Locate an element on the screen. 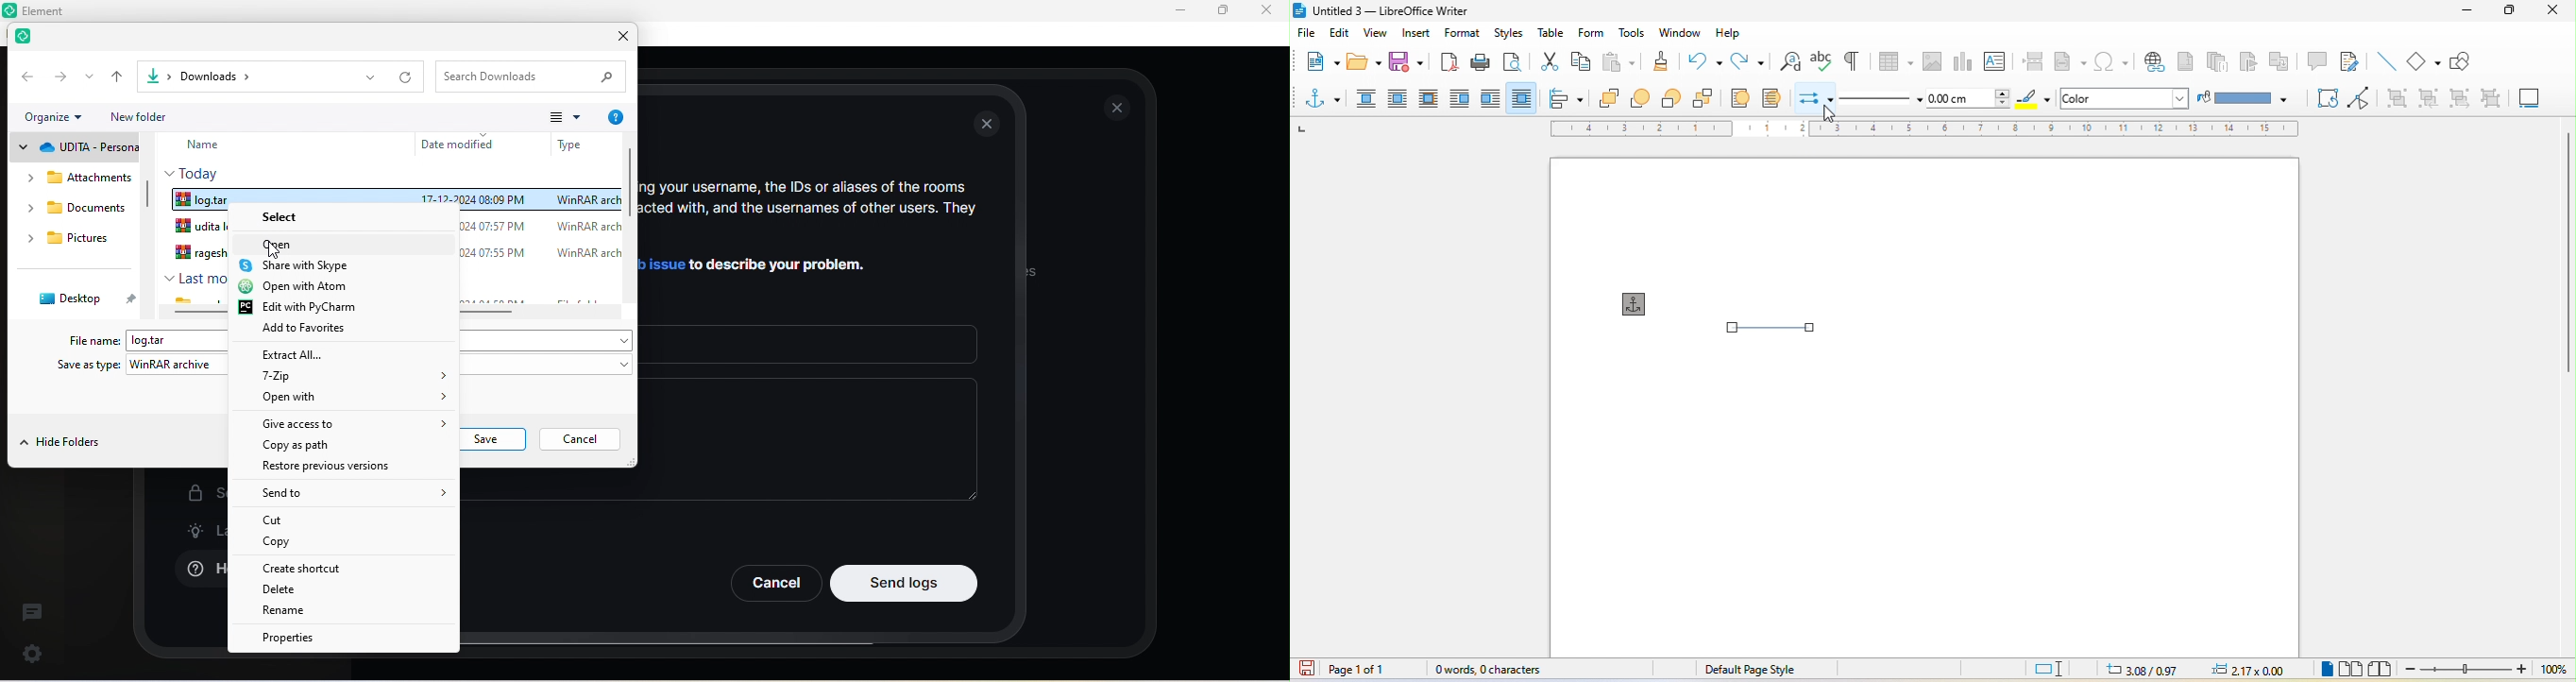  restore  is located at coordinates (336, 471).